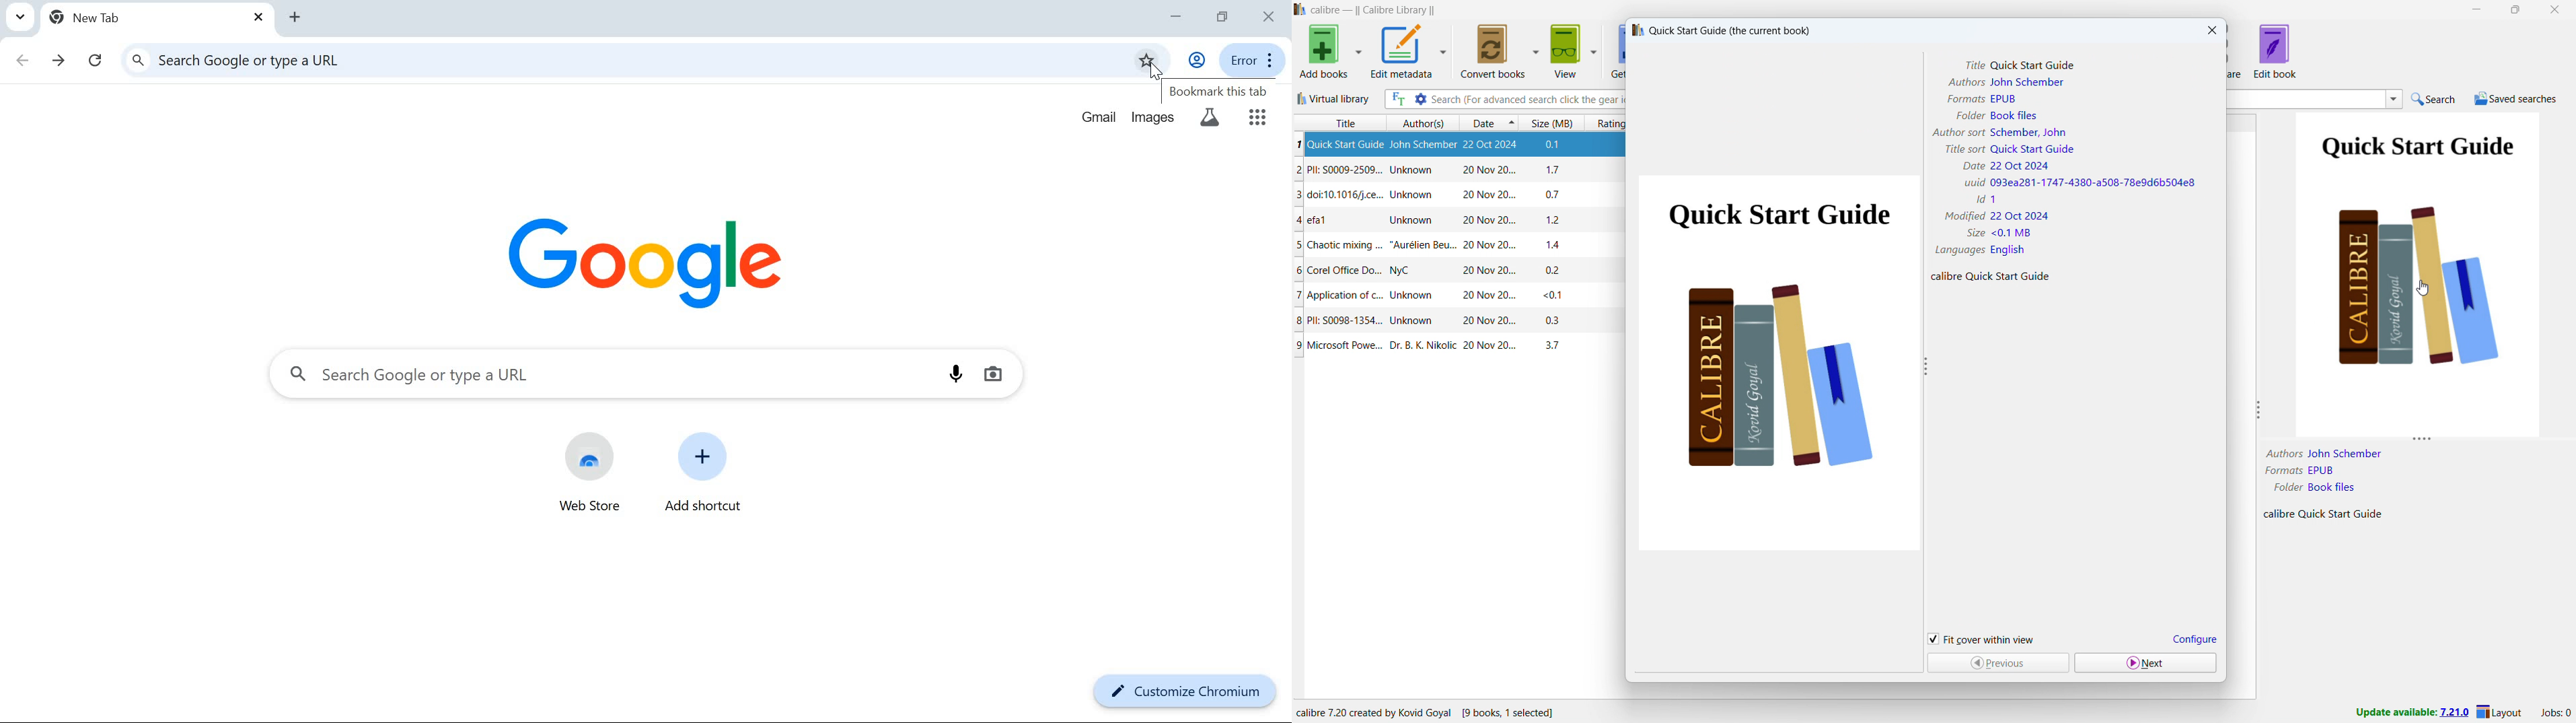  I want to click on Id, so click(1978, 199).